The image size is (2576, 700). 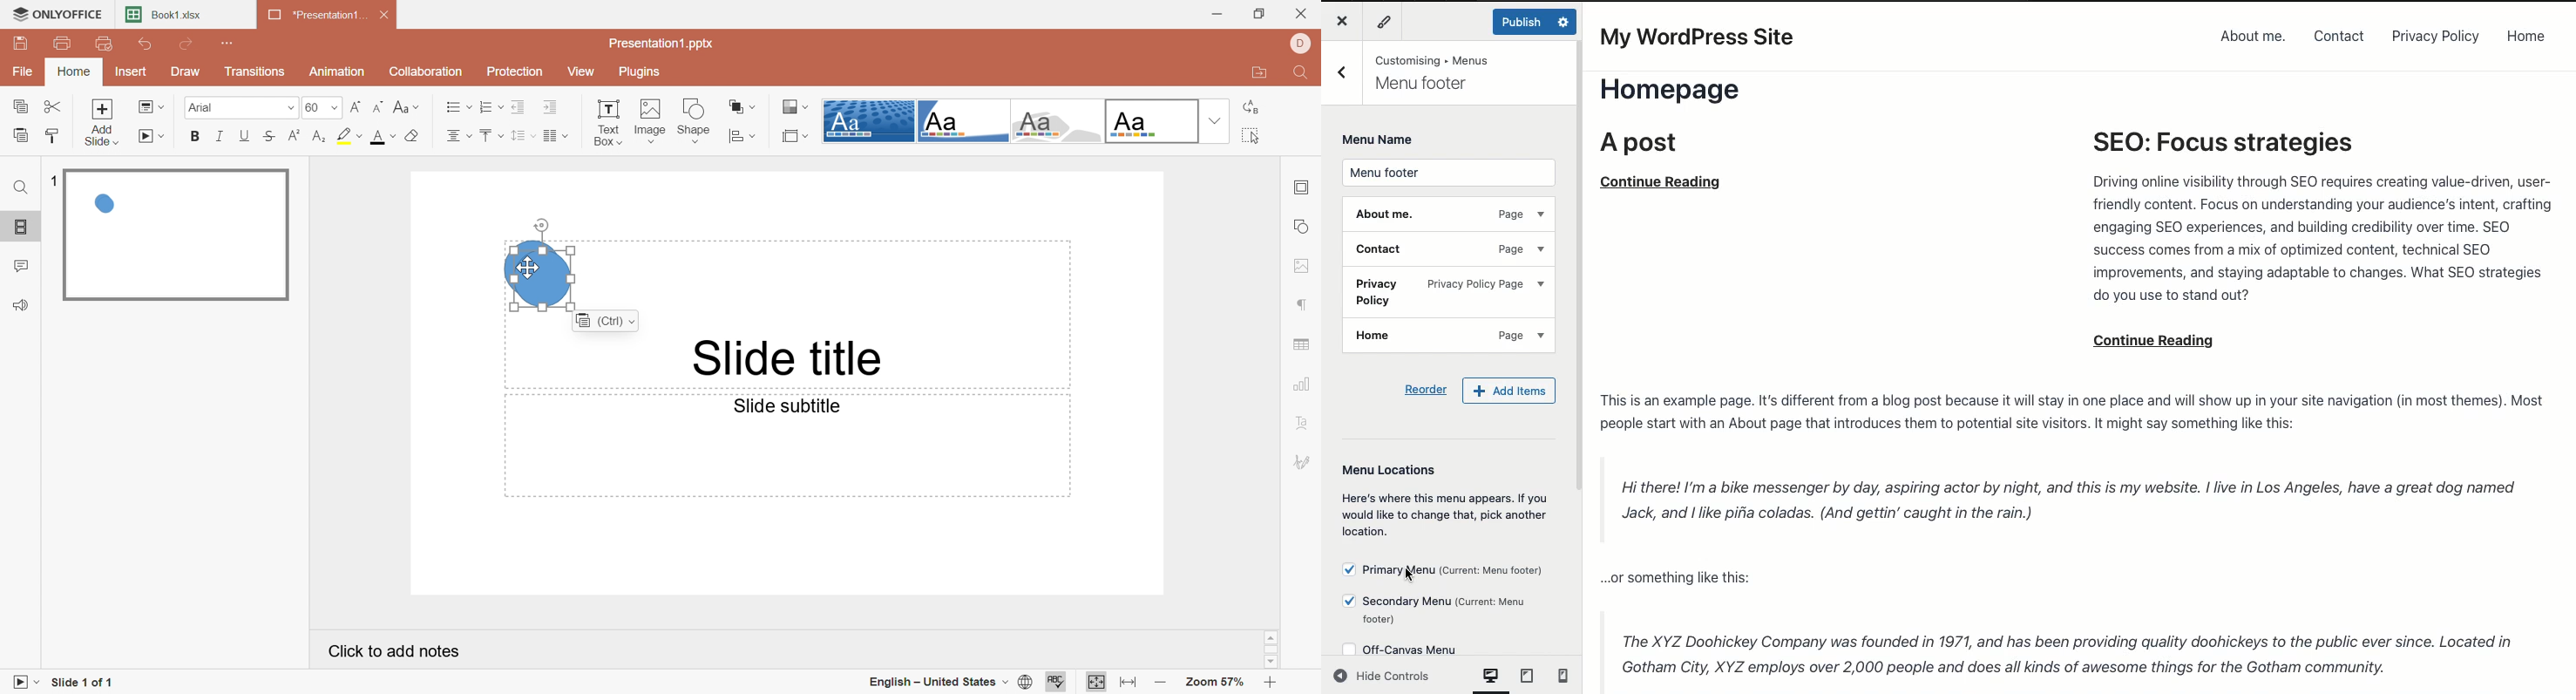 I want to click on (Ctrl), so click(x=605, y=322).